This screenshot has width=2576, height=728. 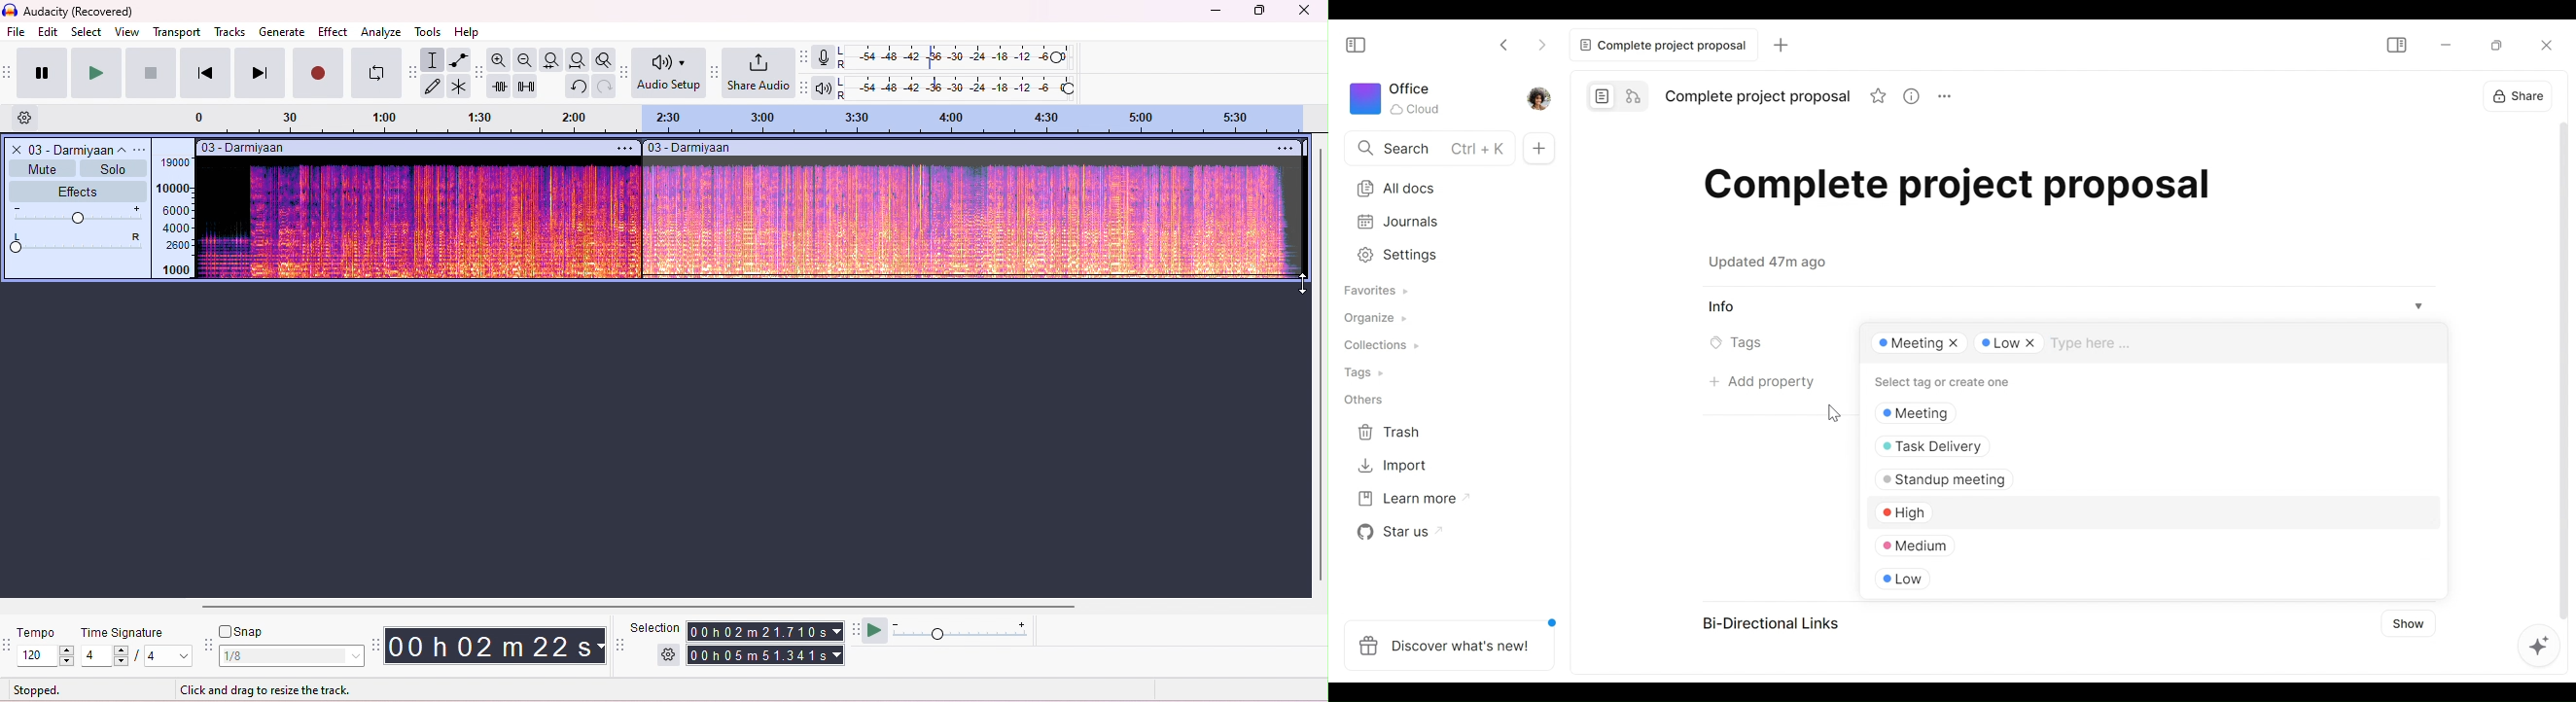 What do you see at coordinates (577, 87) in the screenshot?
I see `undo` at bounding box center [577, 87].